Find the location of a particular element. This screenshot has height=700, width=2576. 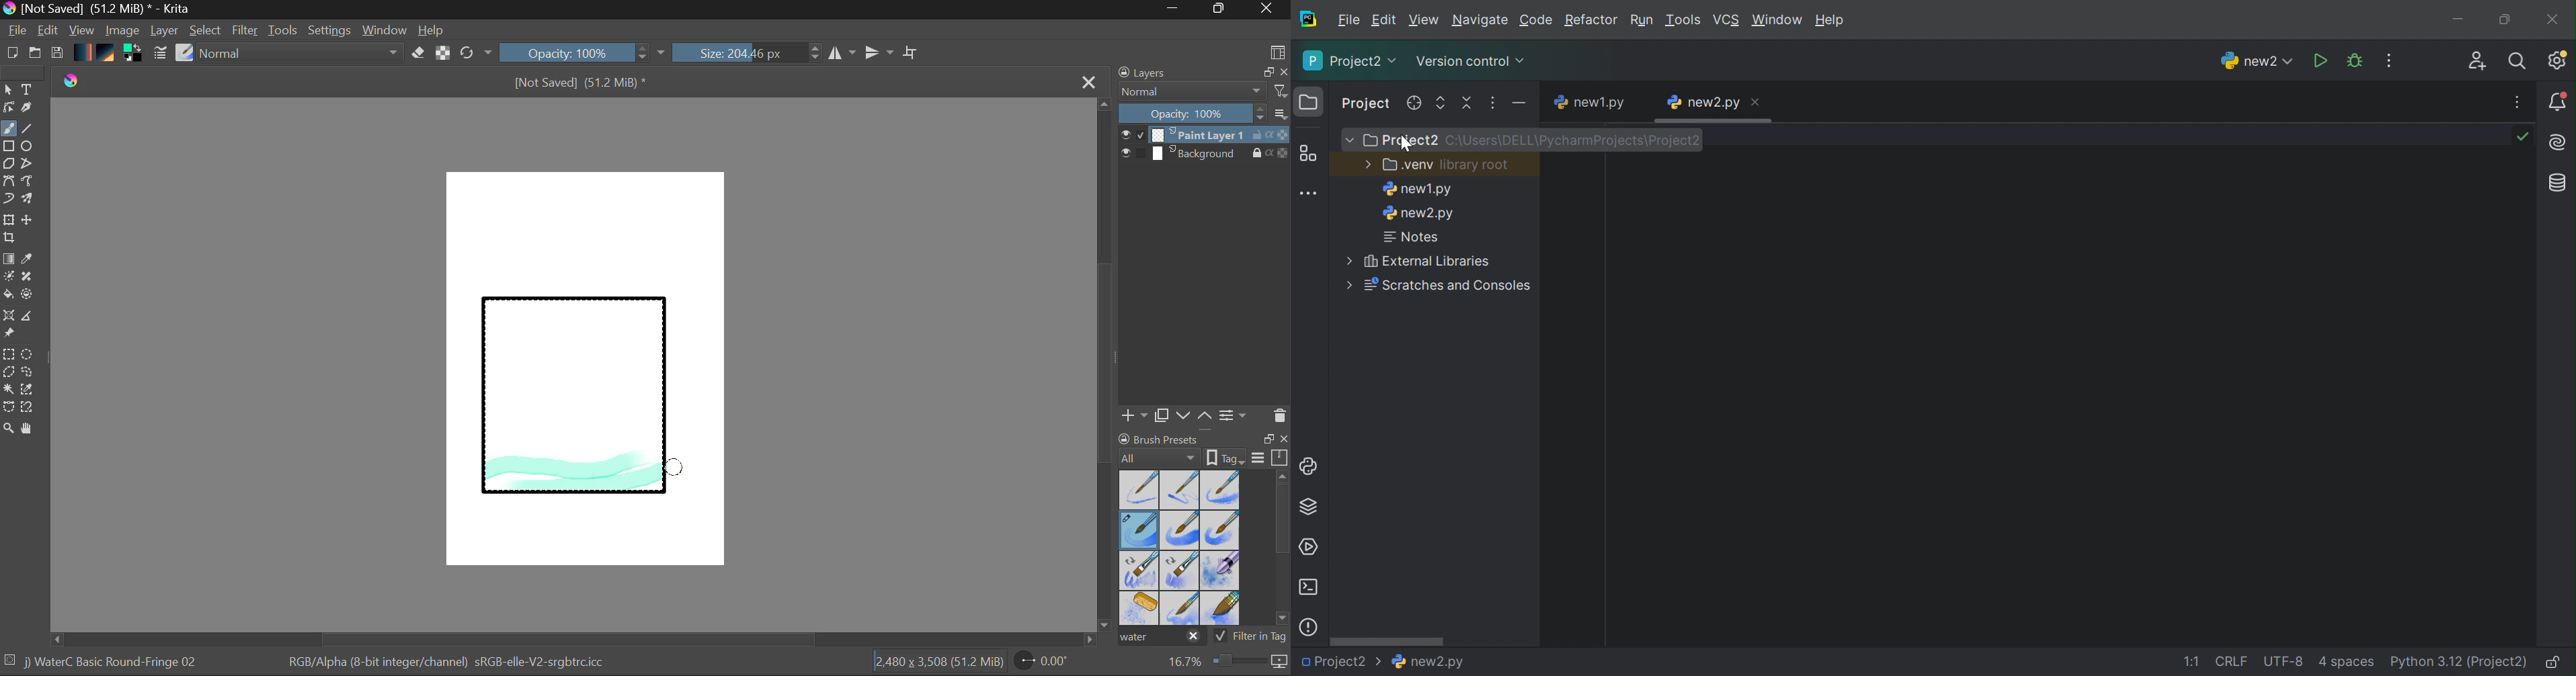

Filter in Tag Option is located at coordinates (1251, 638).